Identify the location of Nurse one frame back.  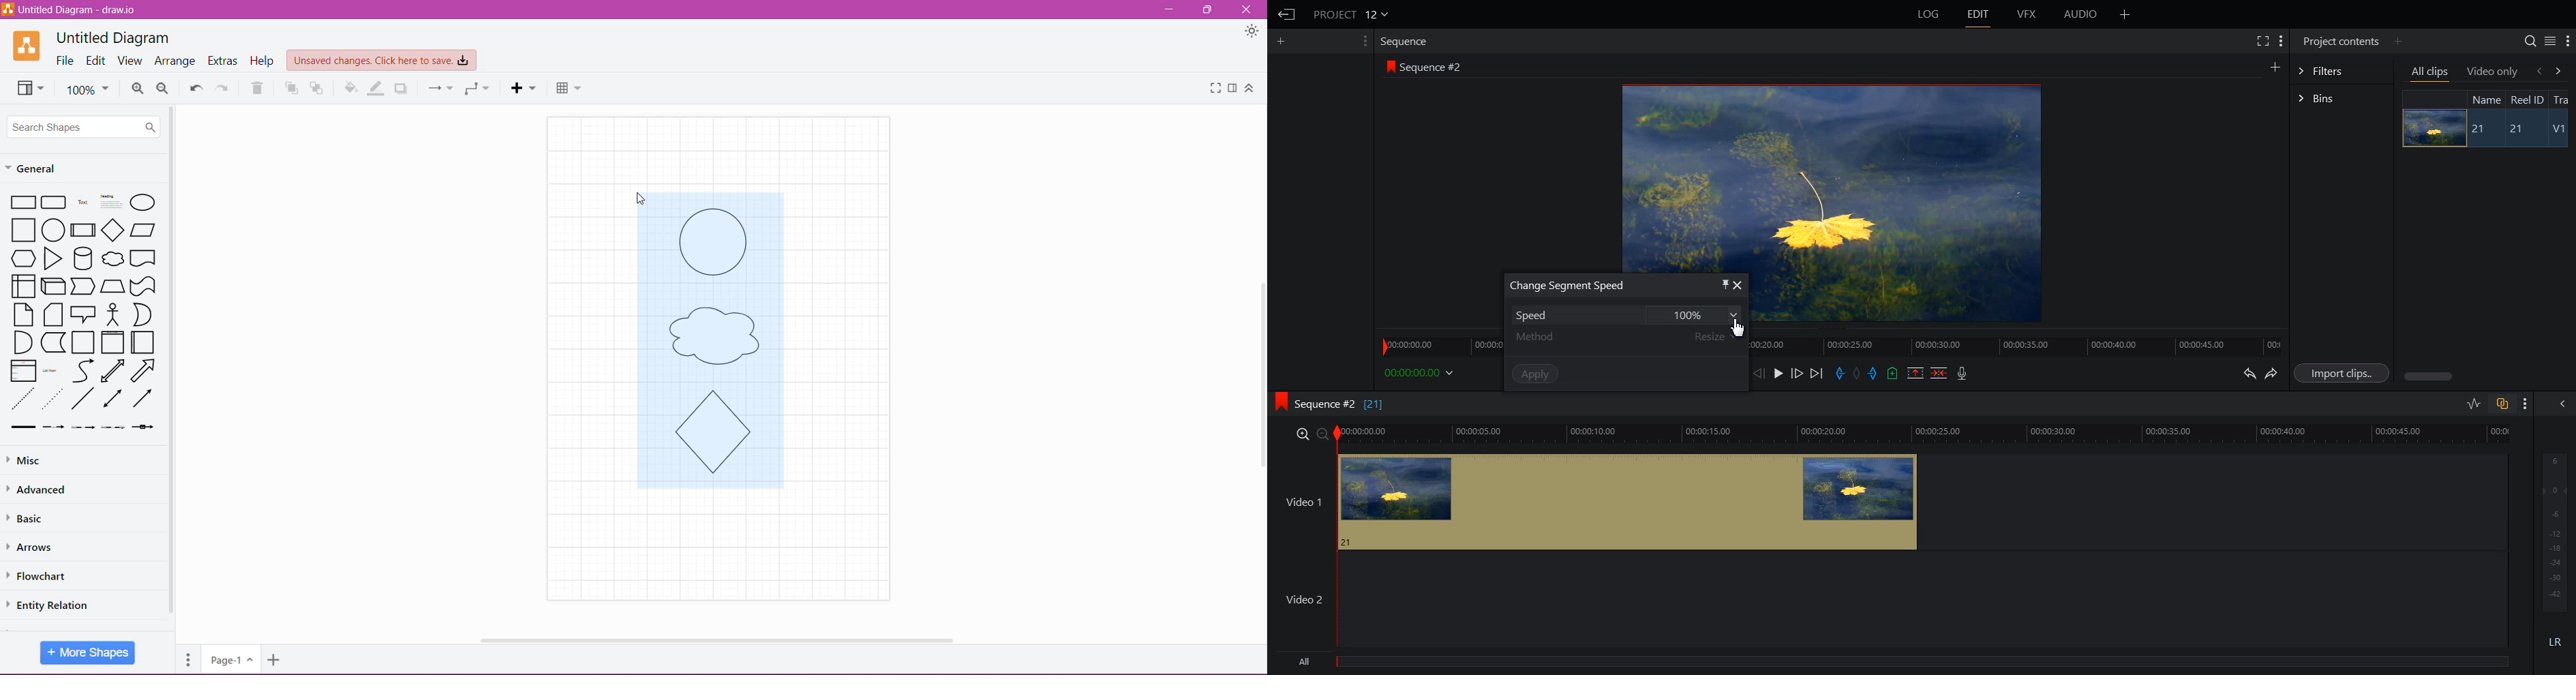
(1759, 373).